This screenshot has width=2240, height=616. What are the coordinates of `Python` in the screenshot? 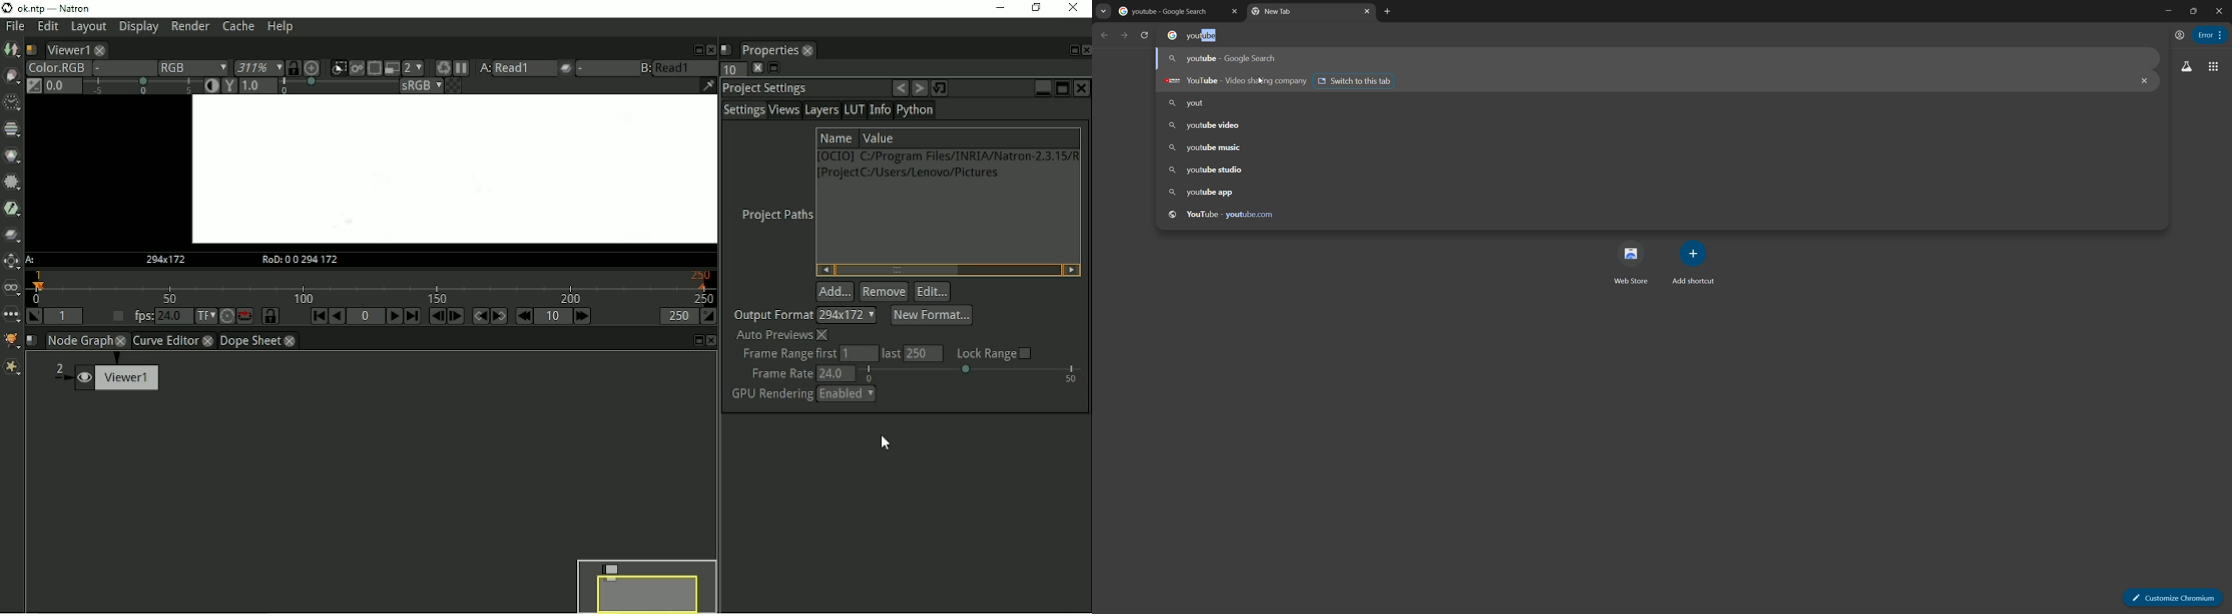 It's located at (916, 110).